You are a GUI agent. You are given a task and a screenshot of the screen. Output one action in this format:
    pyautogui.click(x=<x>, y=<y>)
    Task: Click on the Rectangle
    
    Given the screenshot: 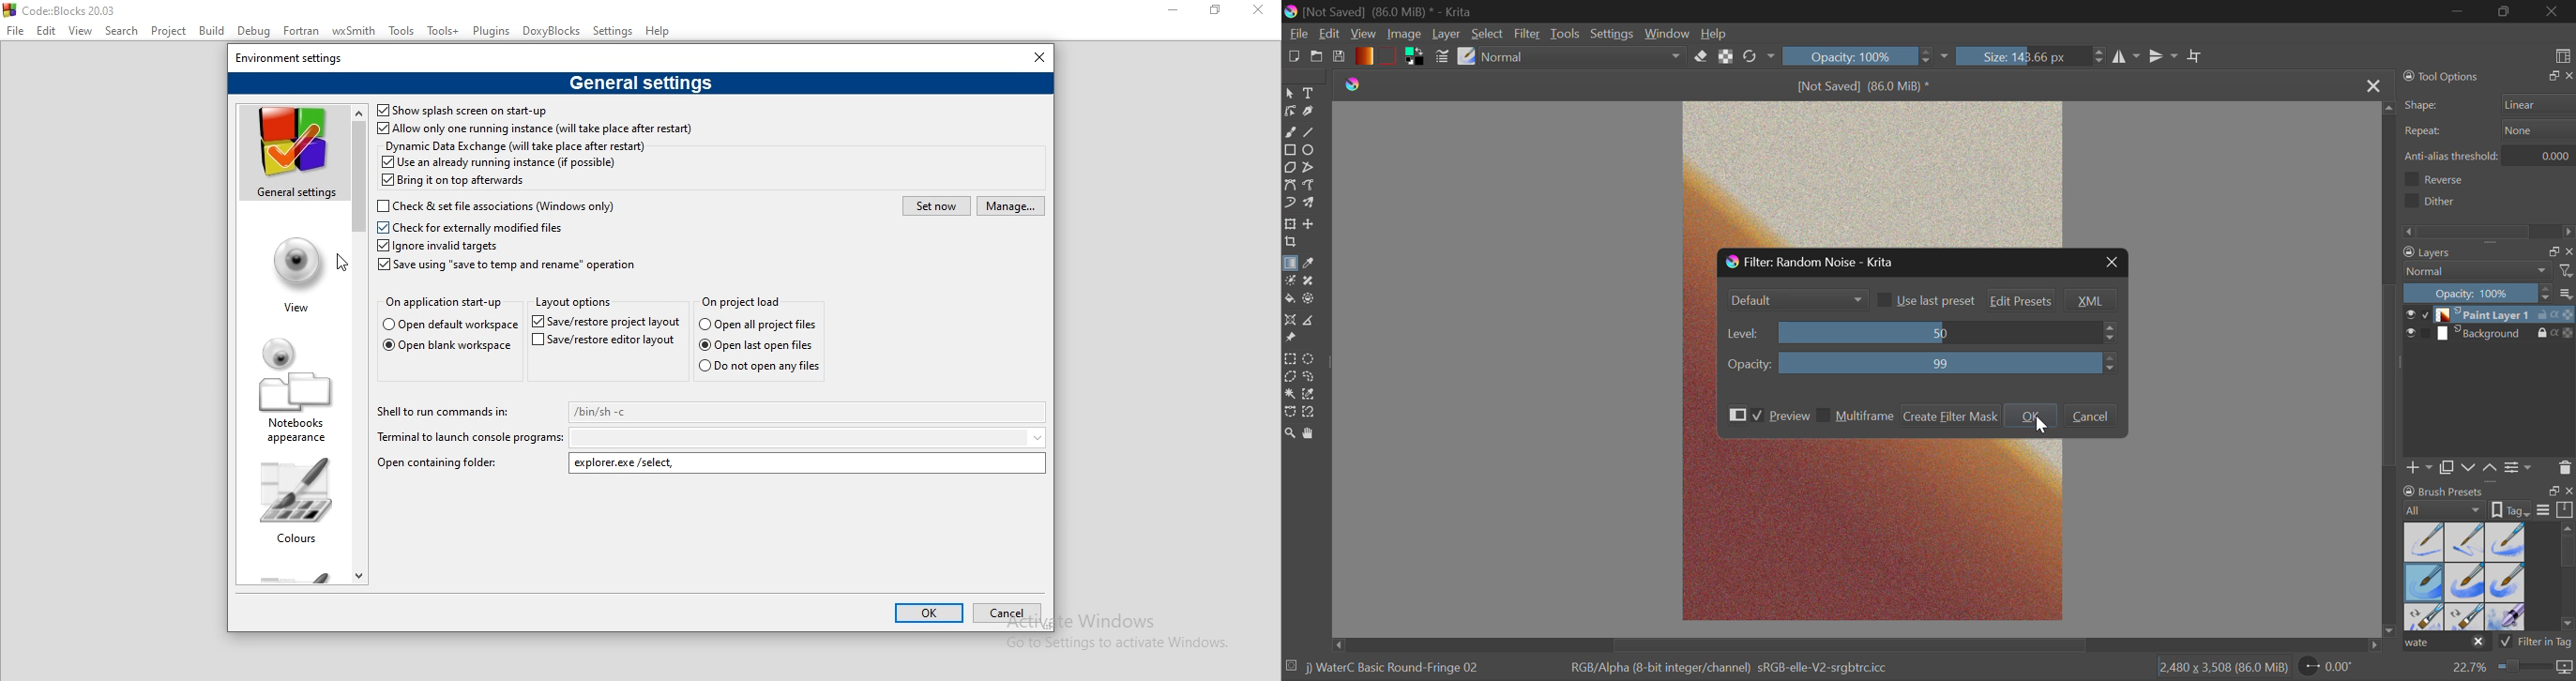 What is the action you would take?
    pyautogui.click(x=1290, y=150)
    